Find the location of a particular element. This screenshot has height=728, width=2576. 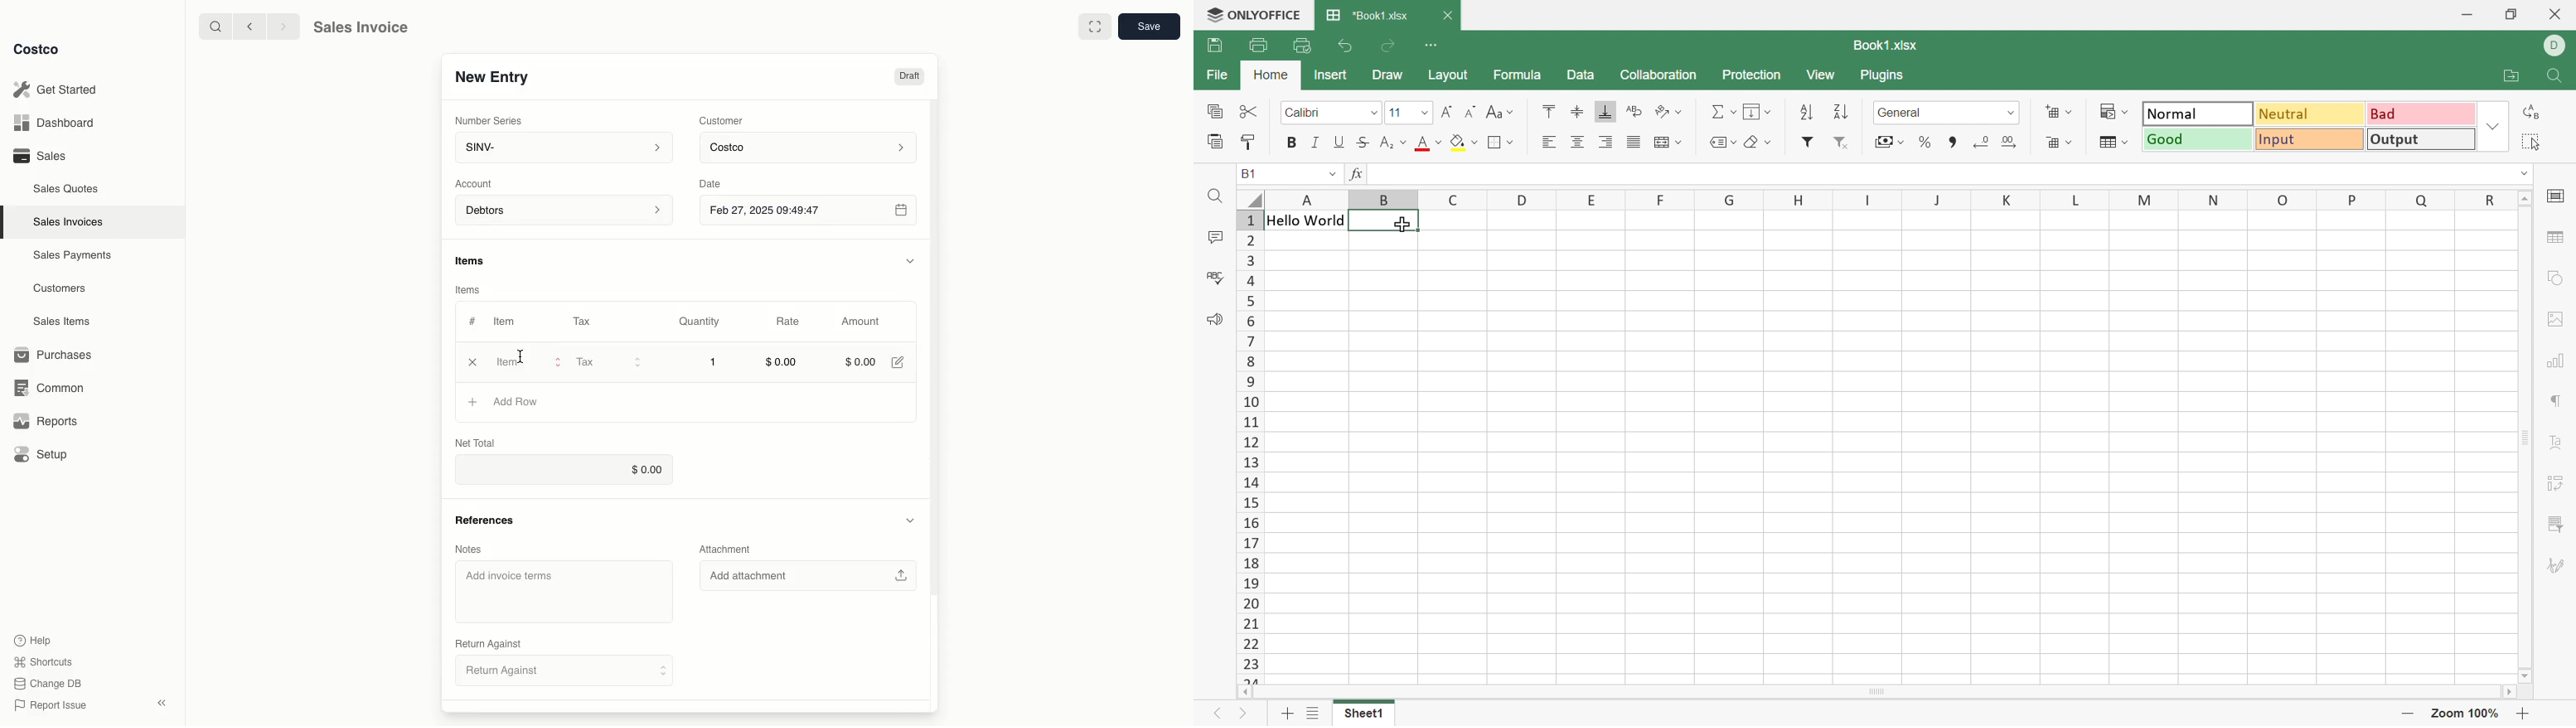

Sales Quotes is located at coordinates (67, 188).